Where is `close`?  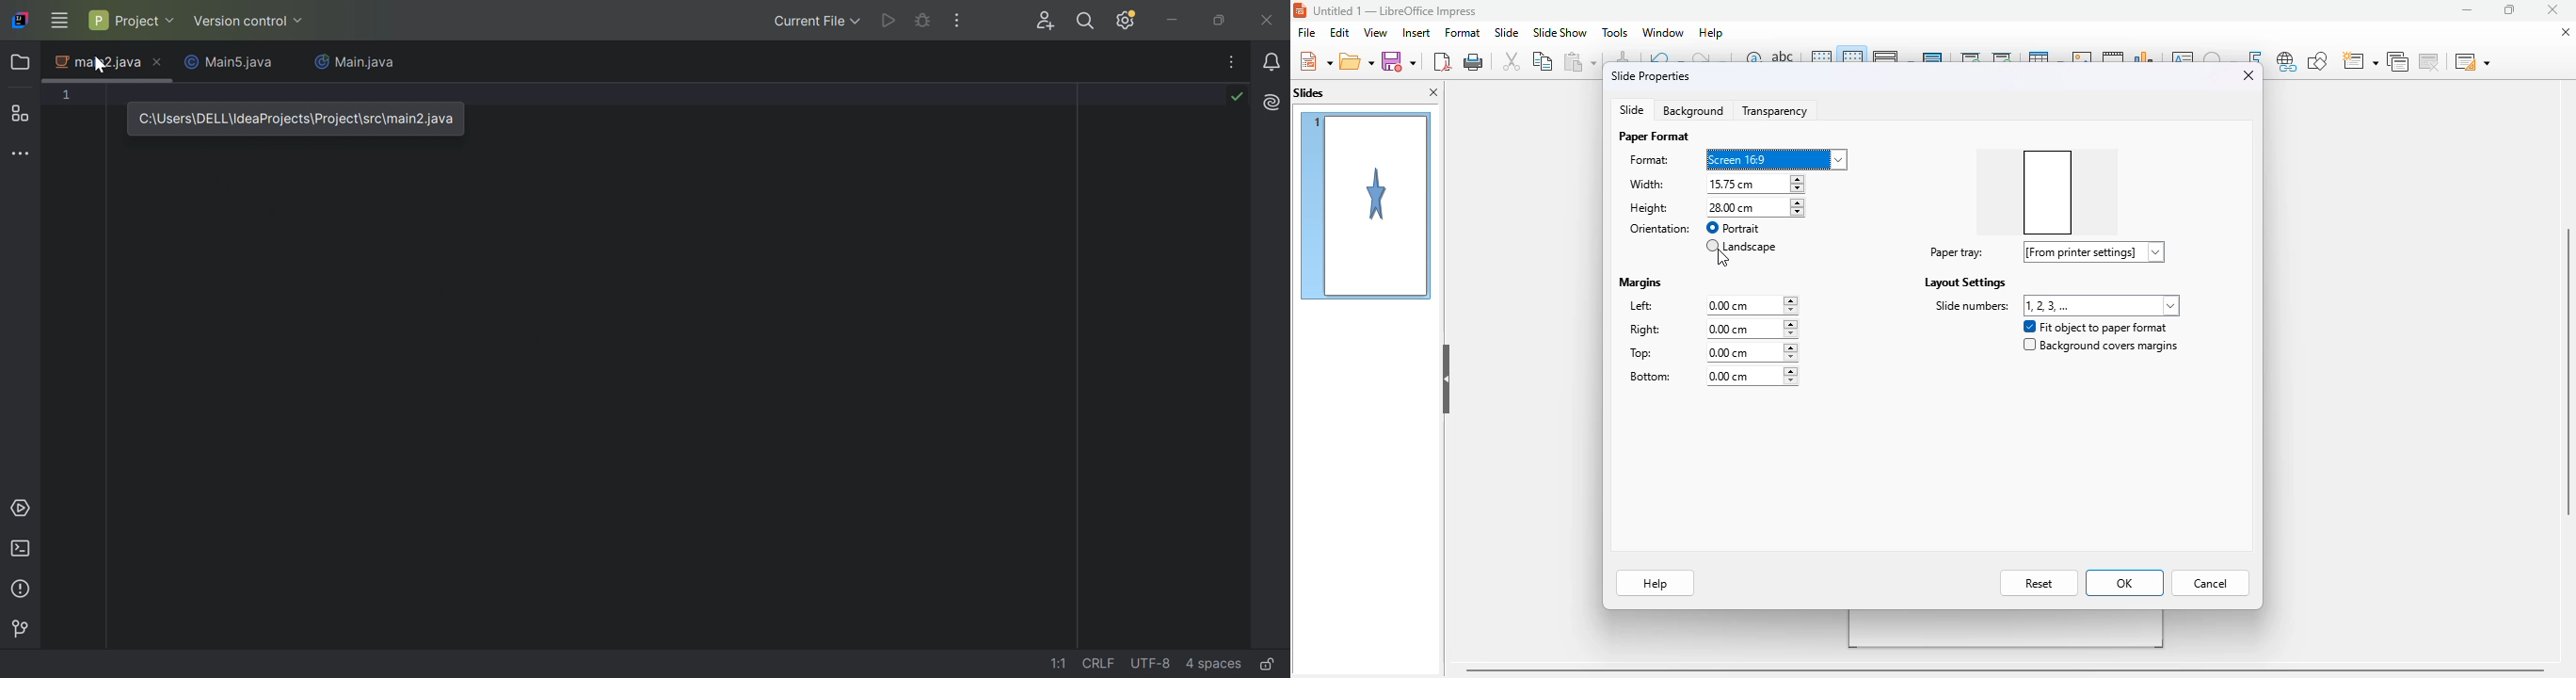
close is located at coordinates (2552, 9).